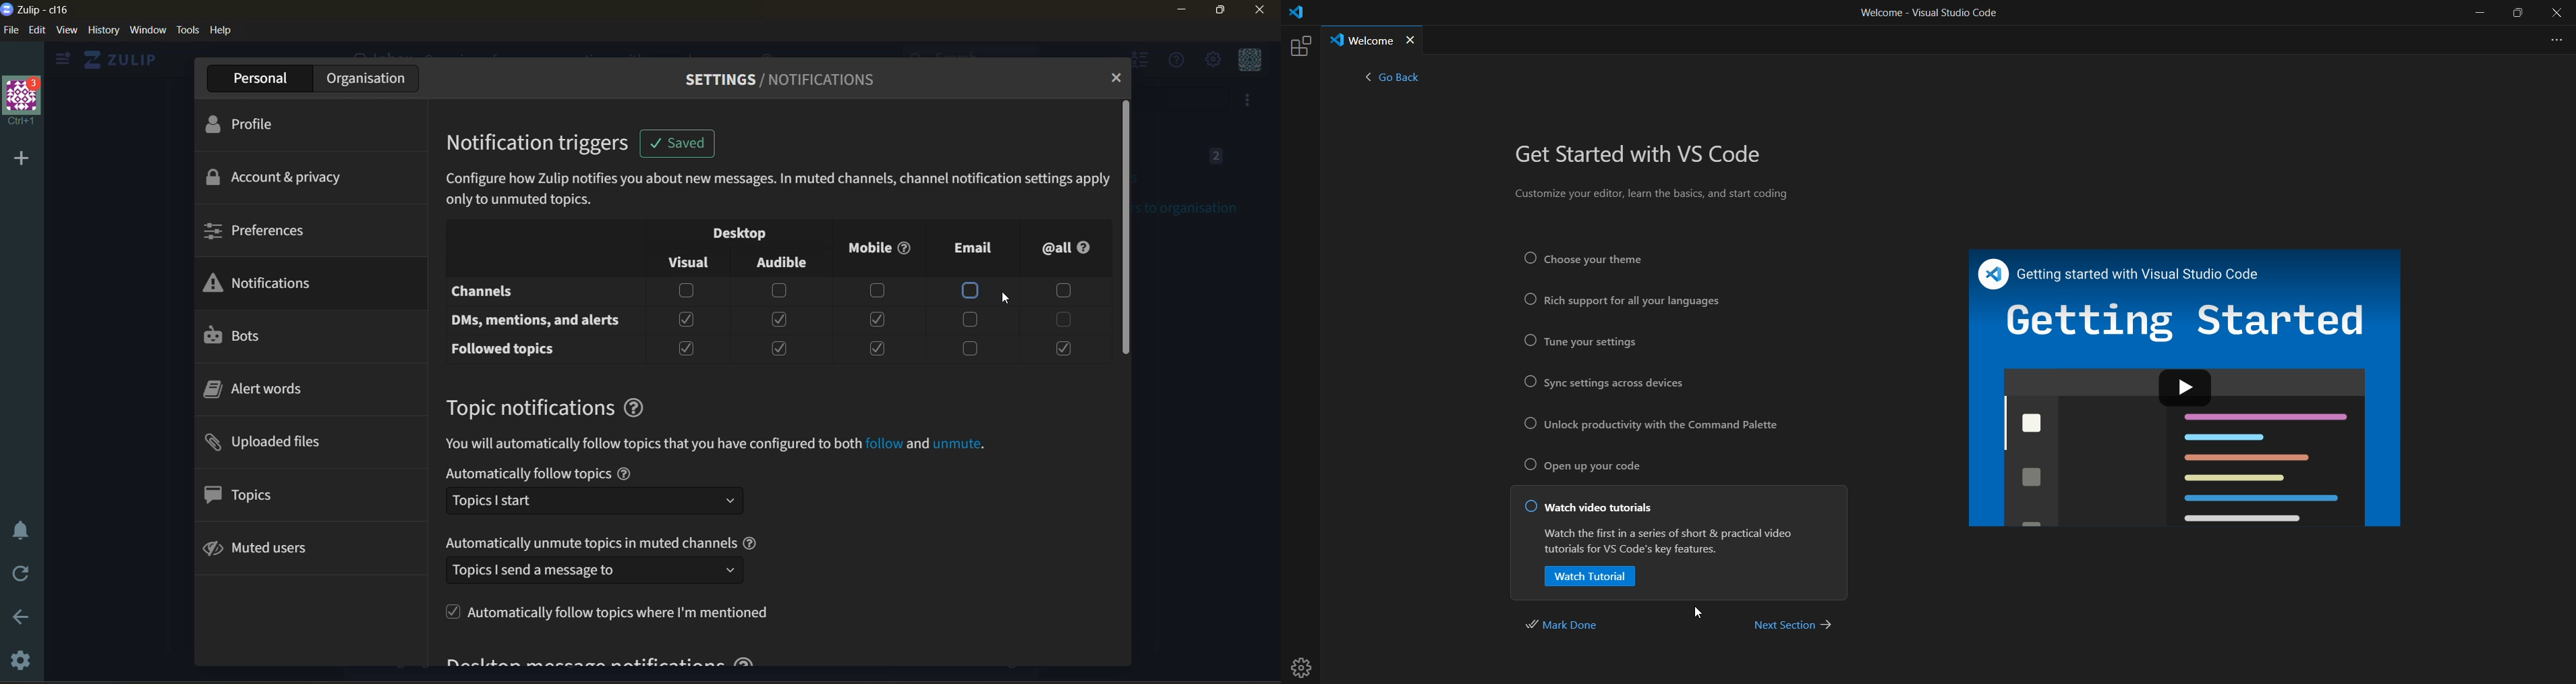 The width and height of the screenshot is (2576, 700). Describe the element at coordinates (2519, 13) in the screenshot. I see `maximize` at that location.